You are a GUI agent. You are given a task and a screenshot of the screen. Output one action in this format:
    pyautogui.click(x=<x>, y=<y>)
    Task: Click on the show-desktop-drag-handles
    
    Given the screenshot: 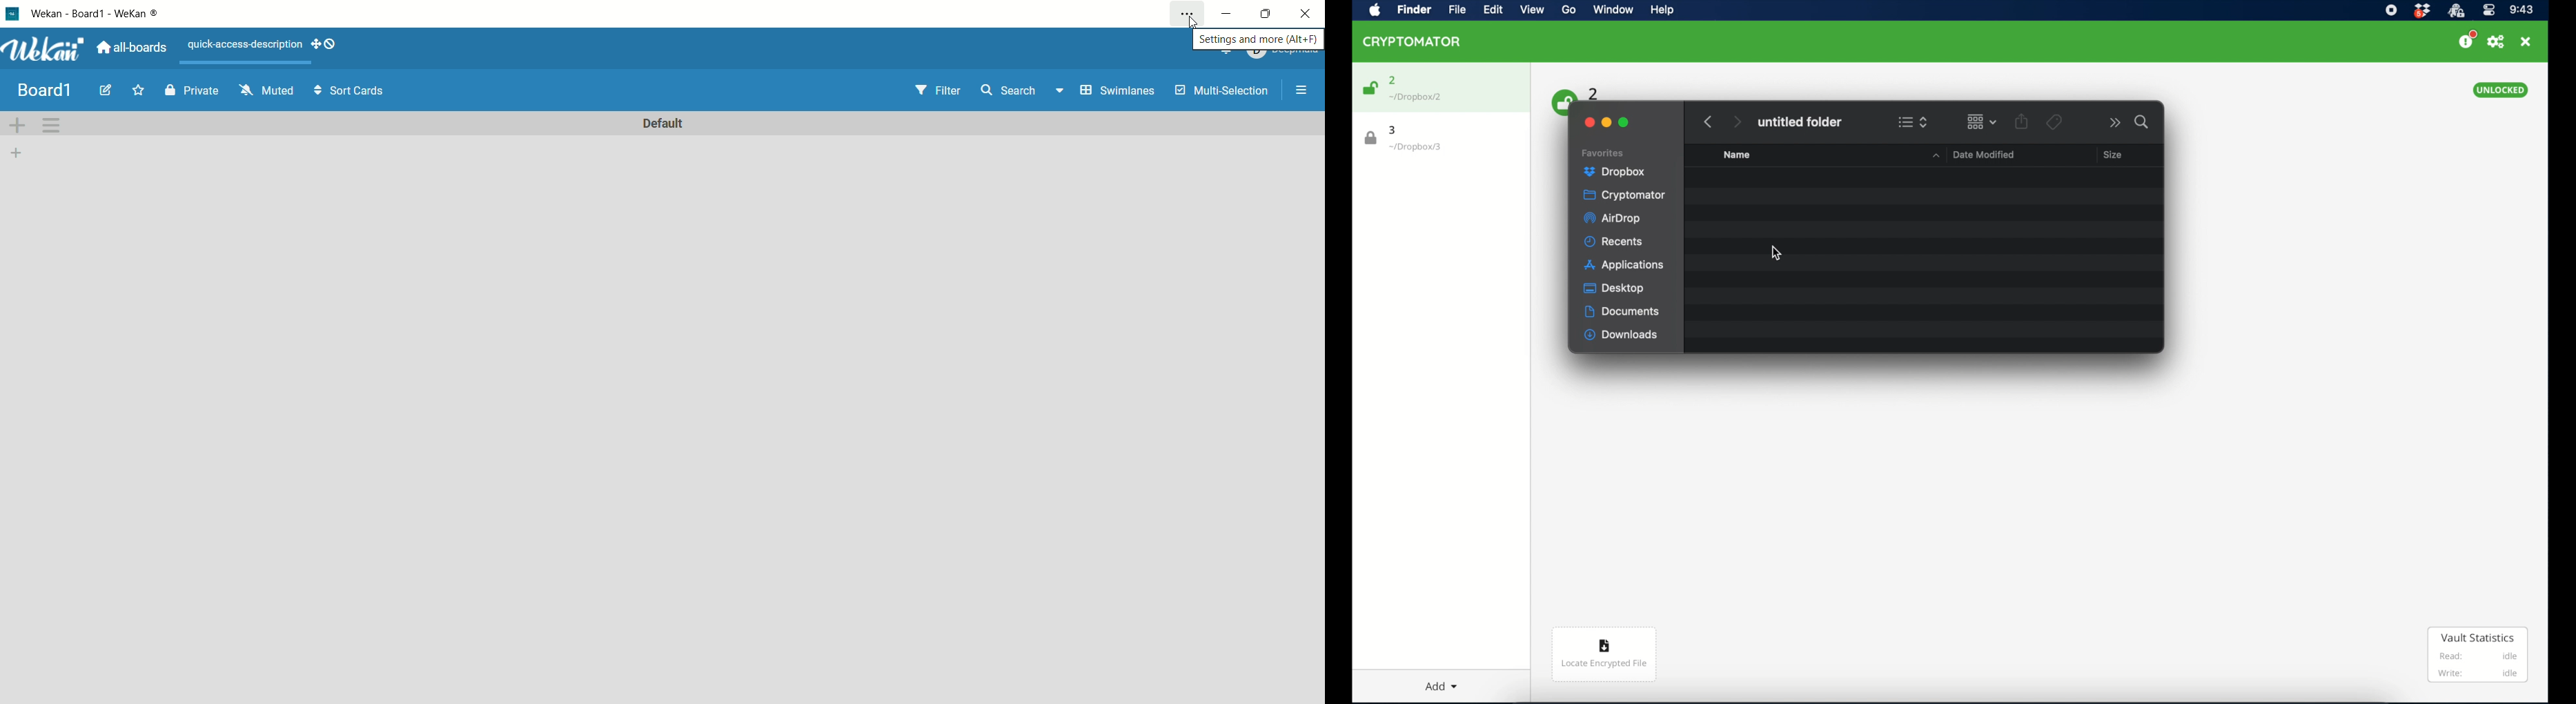 What is the action you would take?
    pyautogui.click(x=313, y=41)
    